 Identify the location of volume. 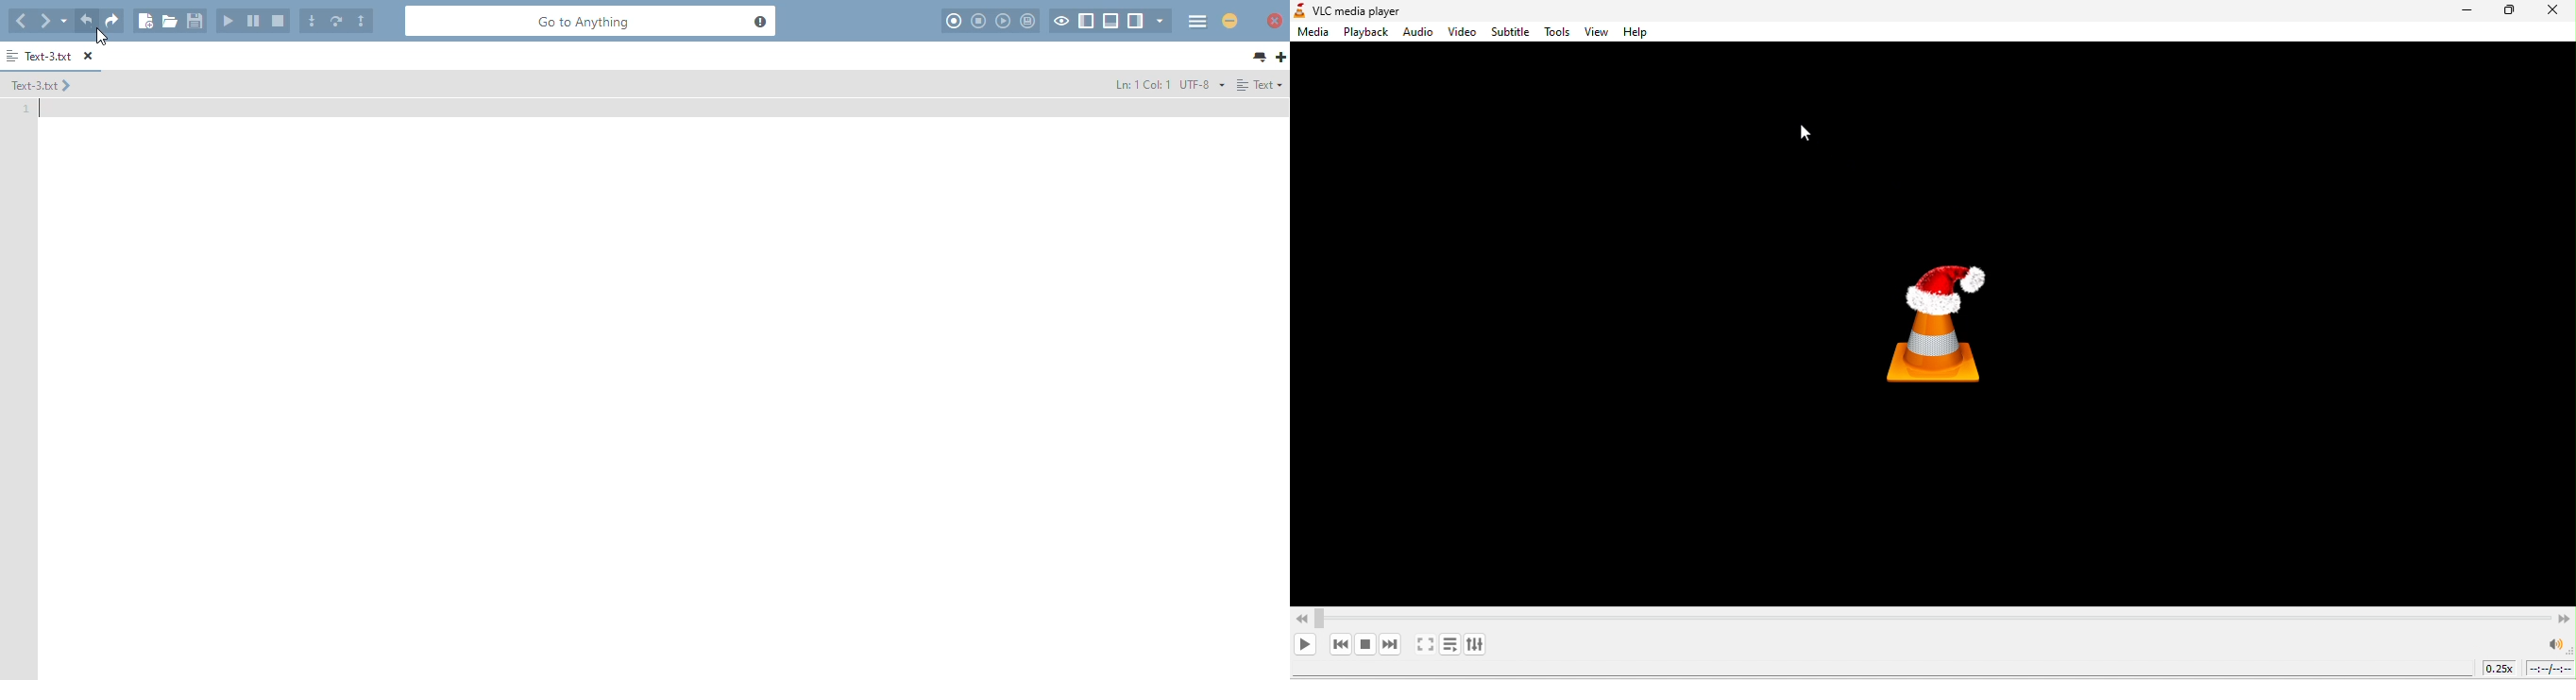
(2515, 643).